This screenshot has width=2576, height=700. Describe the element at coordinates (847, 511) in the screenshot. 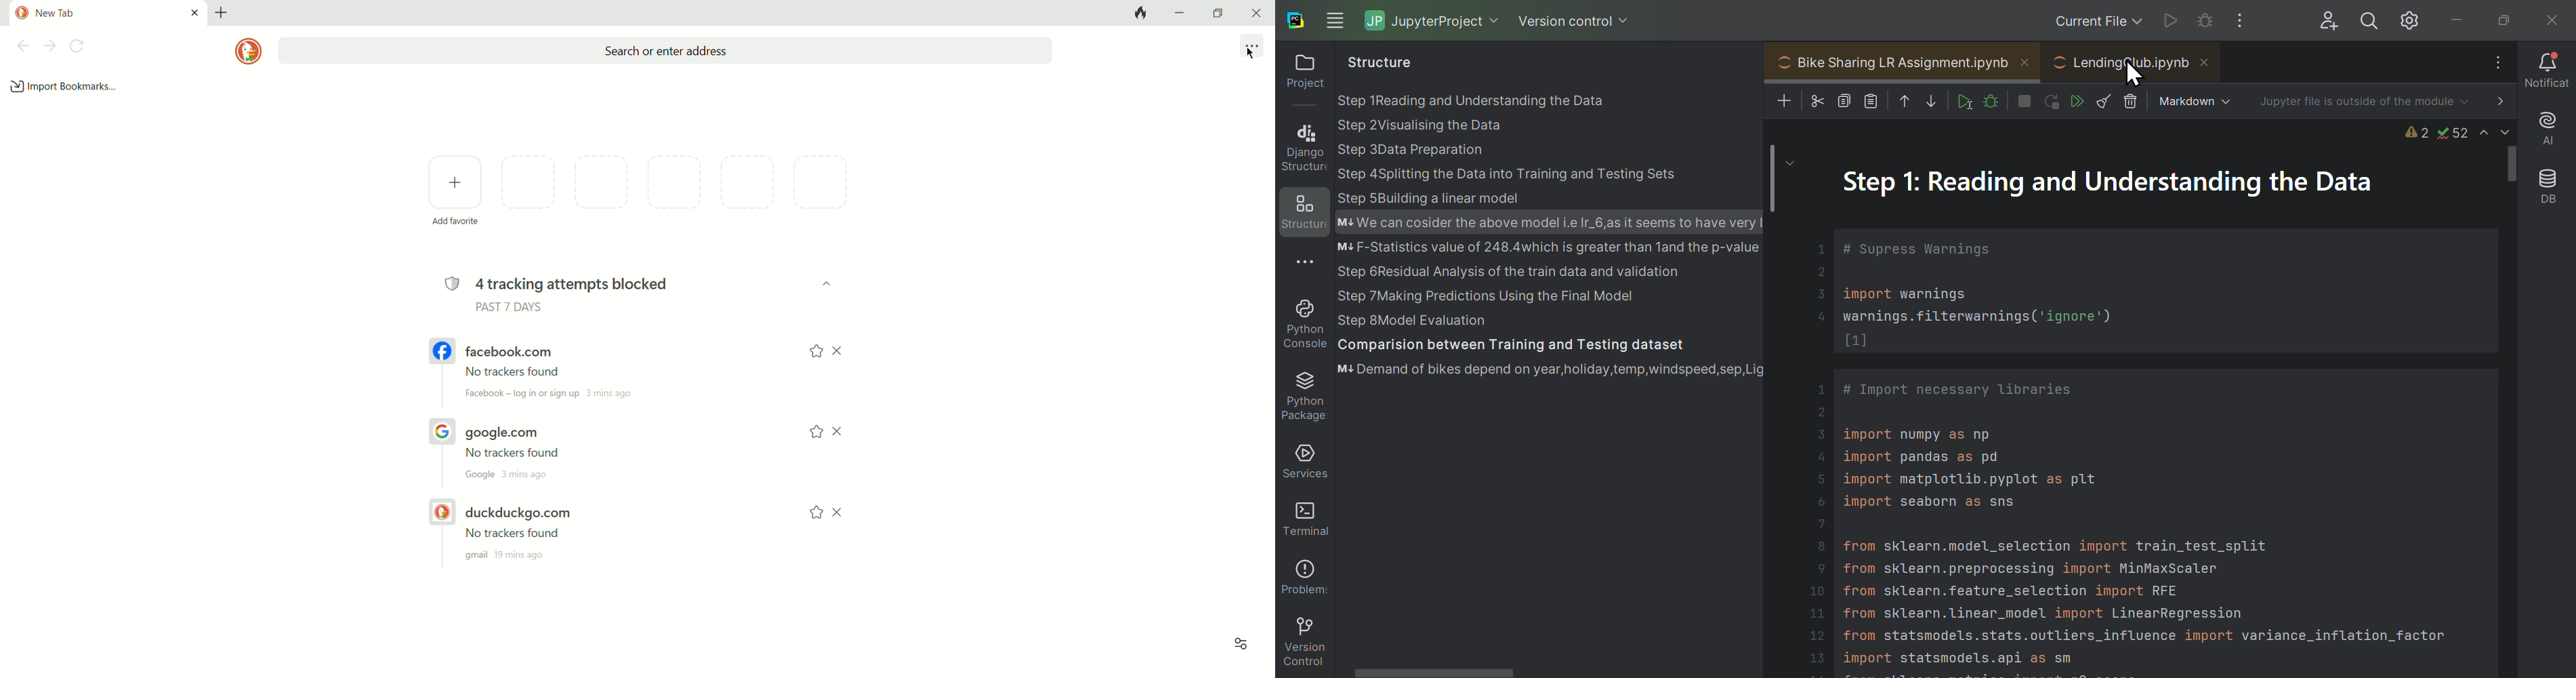

I see `close` at that location.